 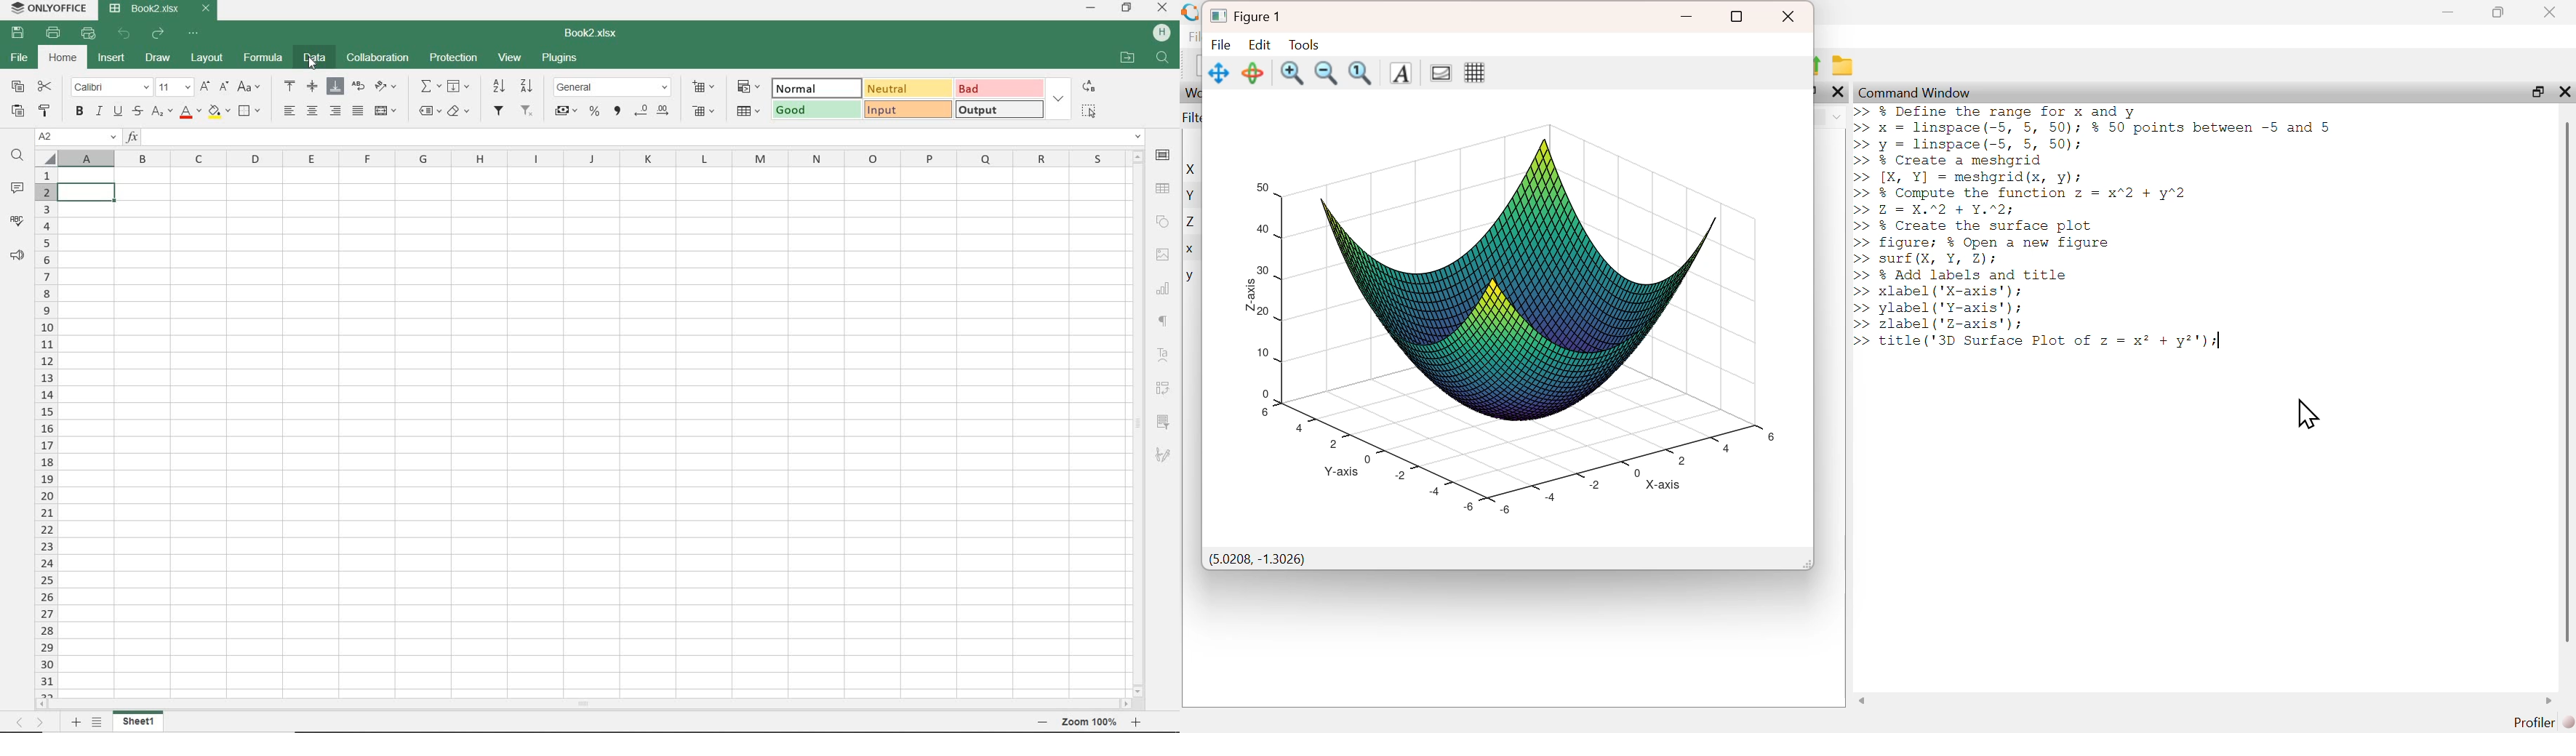 What do you see at coordinates (749, 111) in the screenshot?
I see `FORMAT AS TABLE` at bounding box center [749, 111].